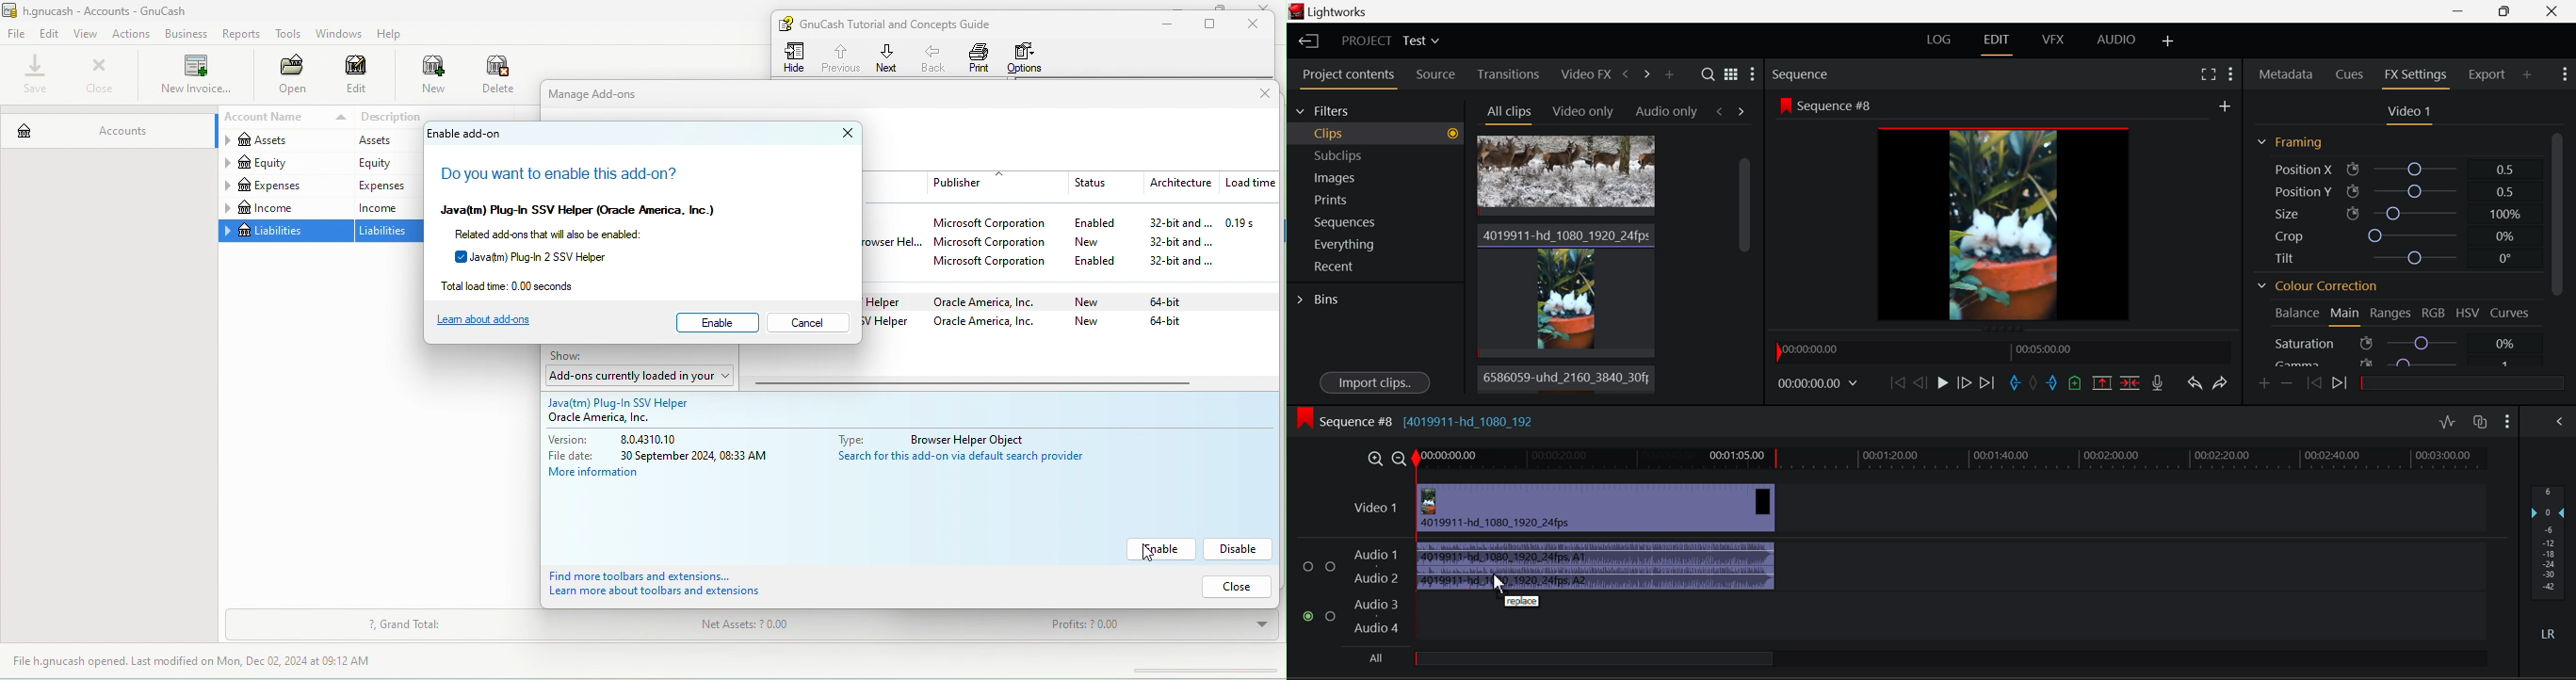 The width and height of the screenshot is (2576, 700). I want to click on close, so click(1269, 6).